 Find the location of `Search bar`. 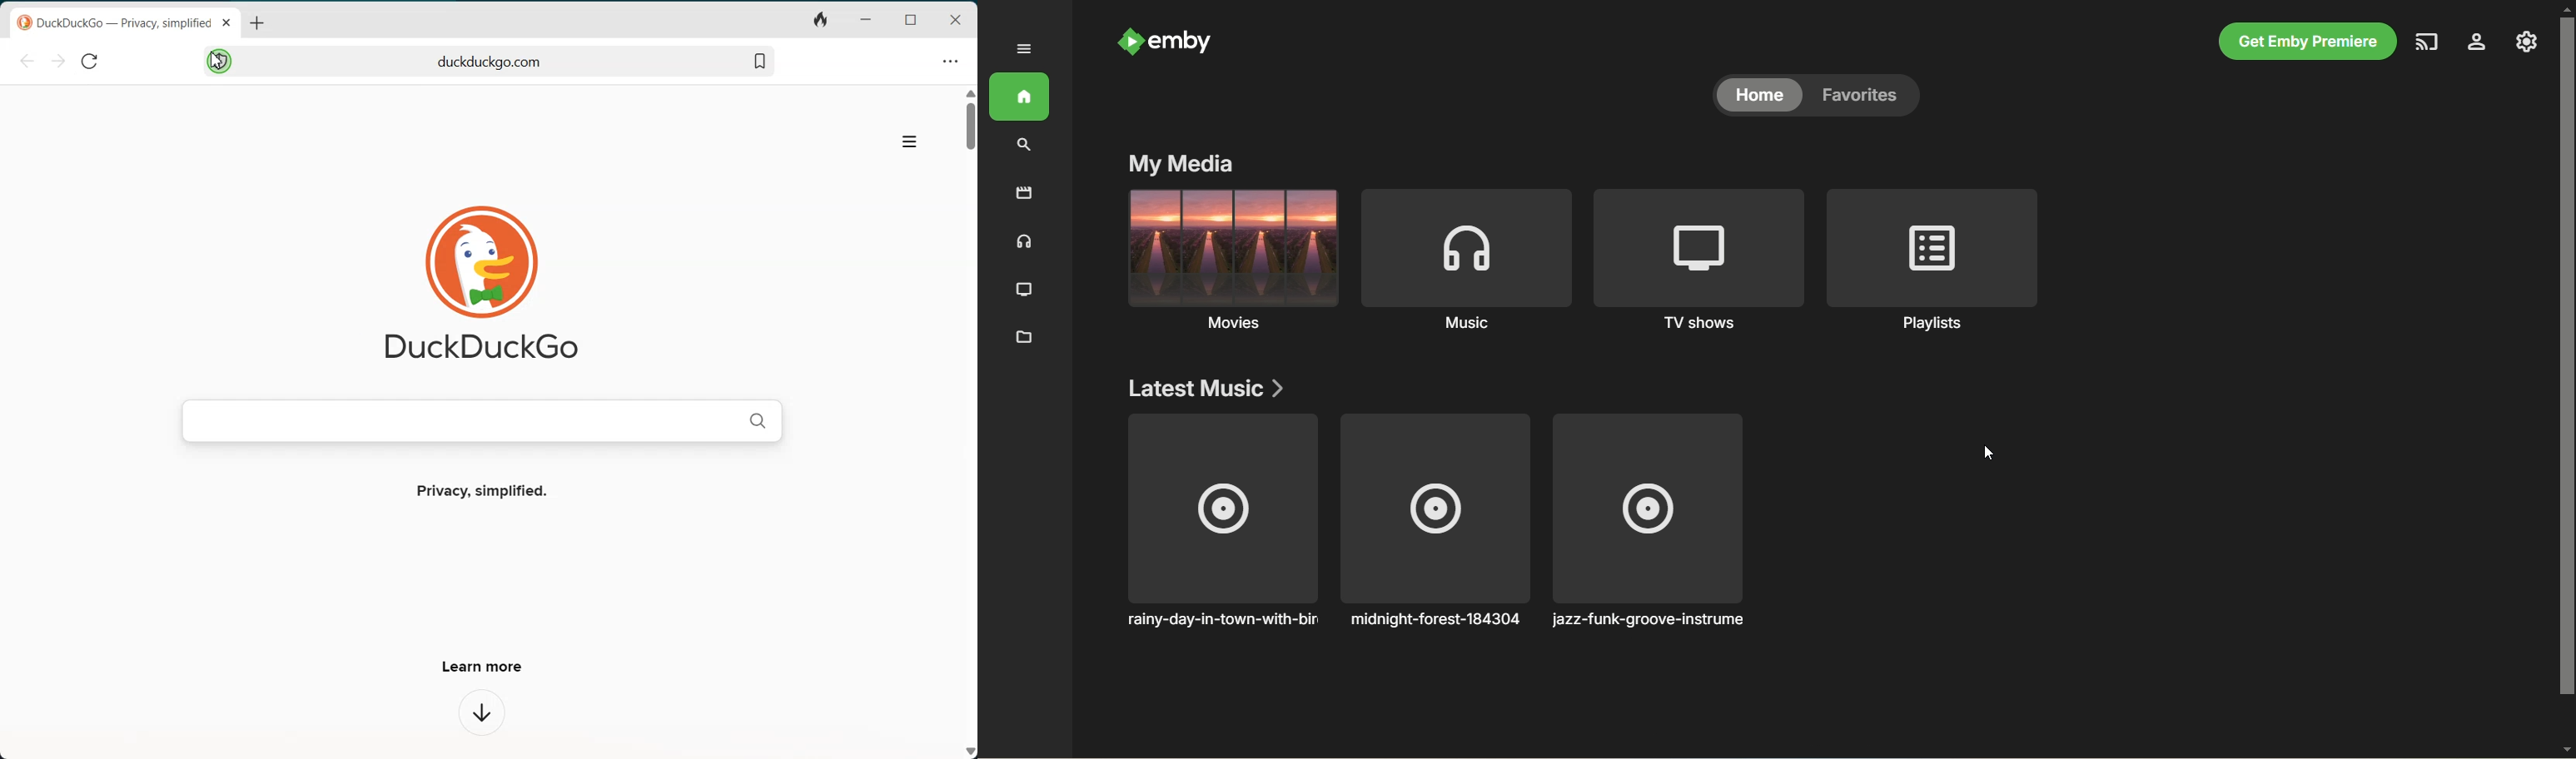

Search bar is located at coordinates (490, 60).